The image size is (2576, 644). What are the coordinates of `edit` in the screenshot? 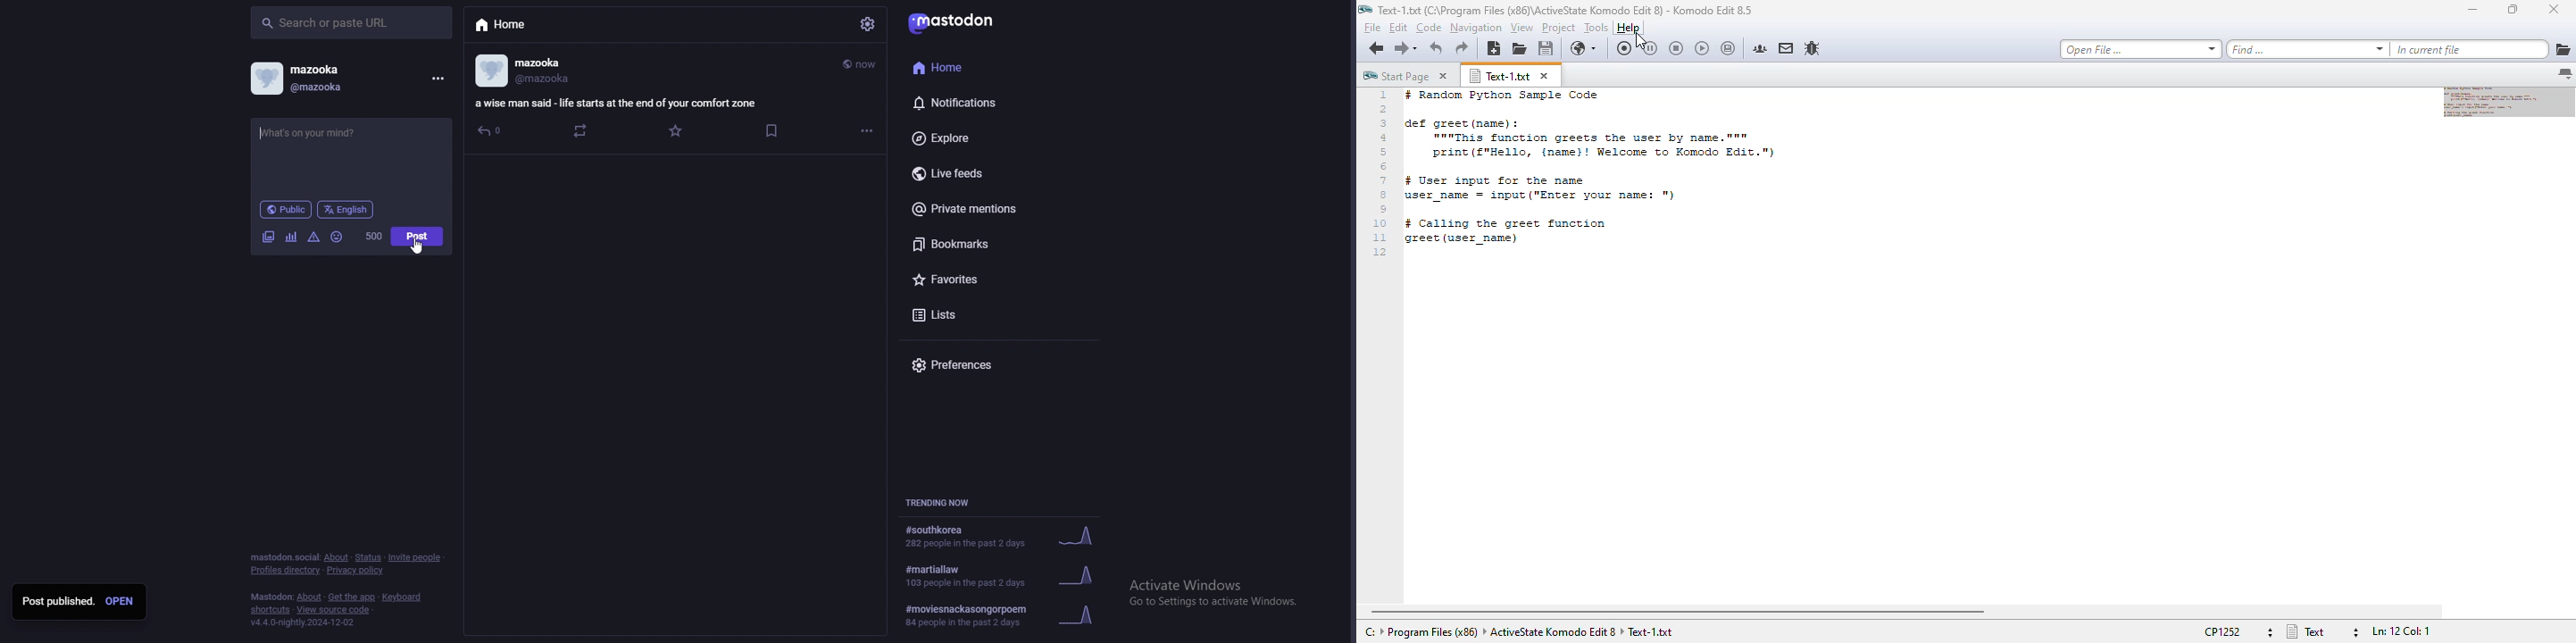 It's located at (1397, 27).